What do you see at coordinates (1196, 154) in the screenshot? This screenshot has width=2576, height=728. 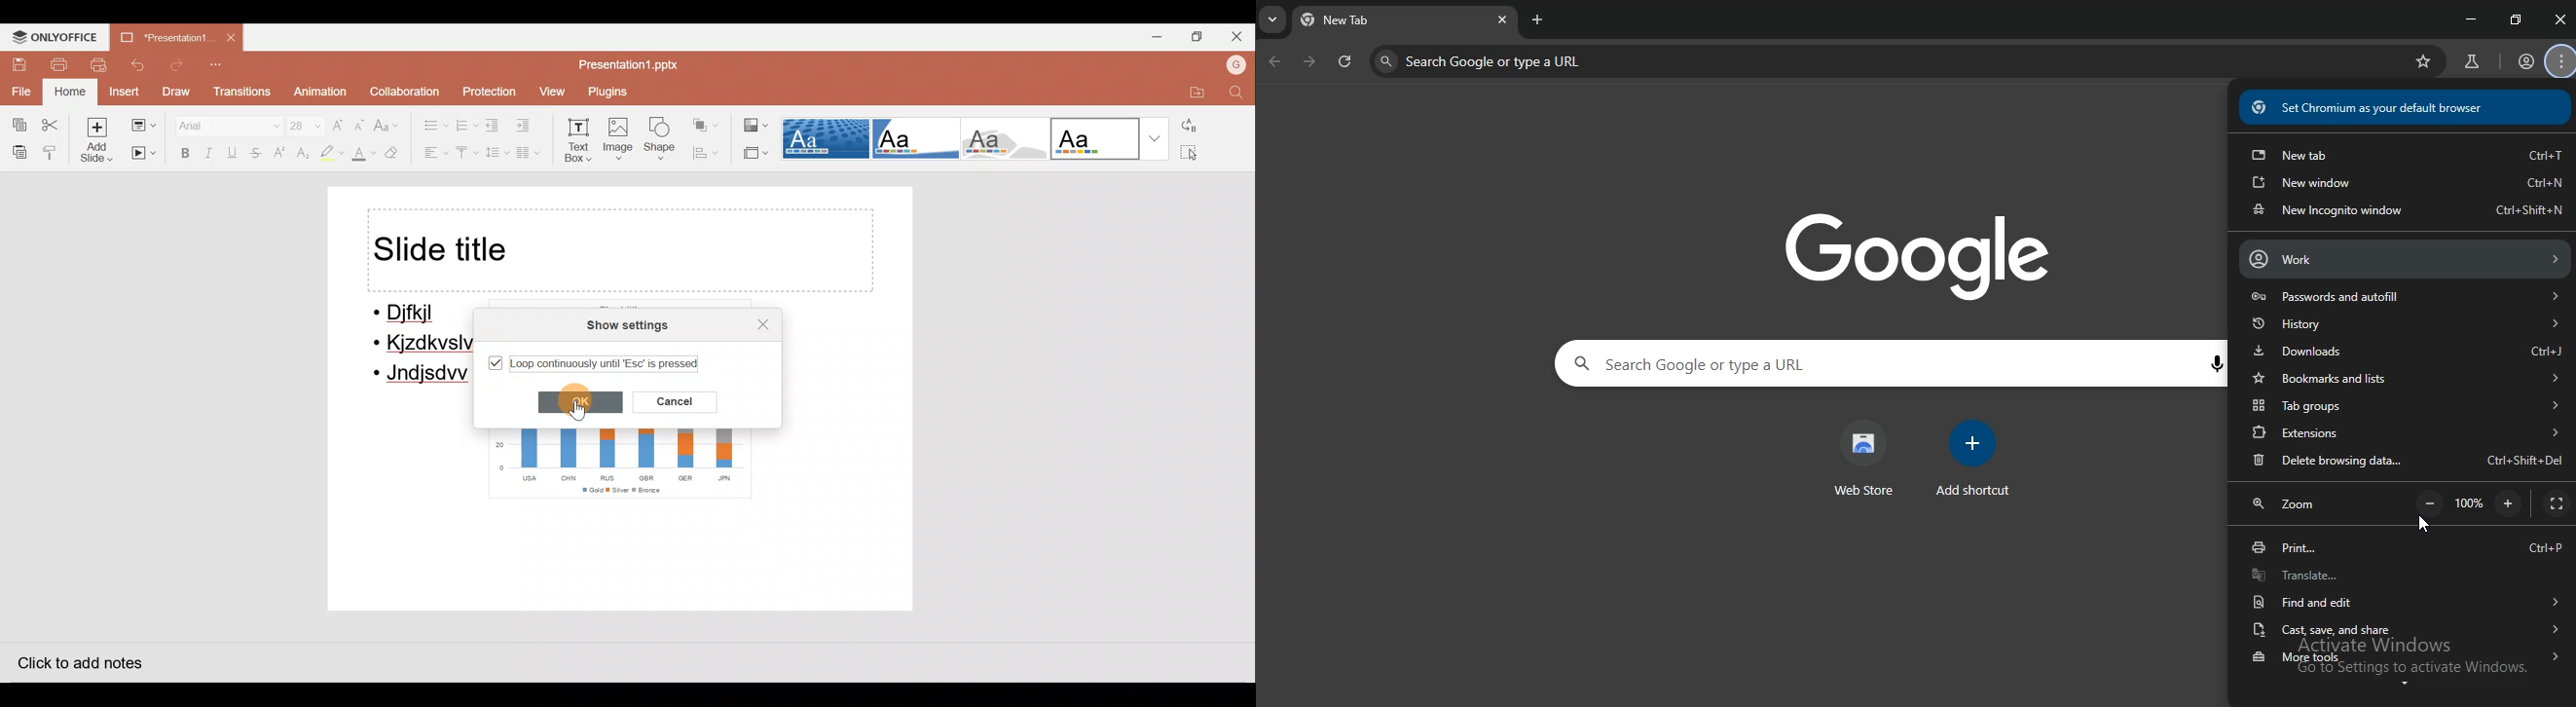 I see `Select all` at bounding box center [1196, 154].